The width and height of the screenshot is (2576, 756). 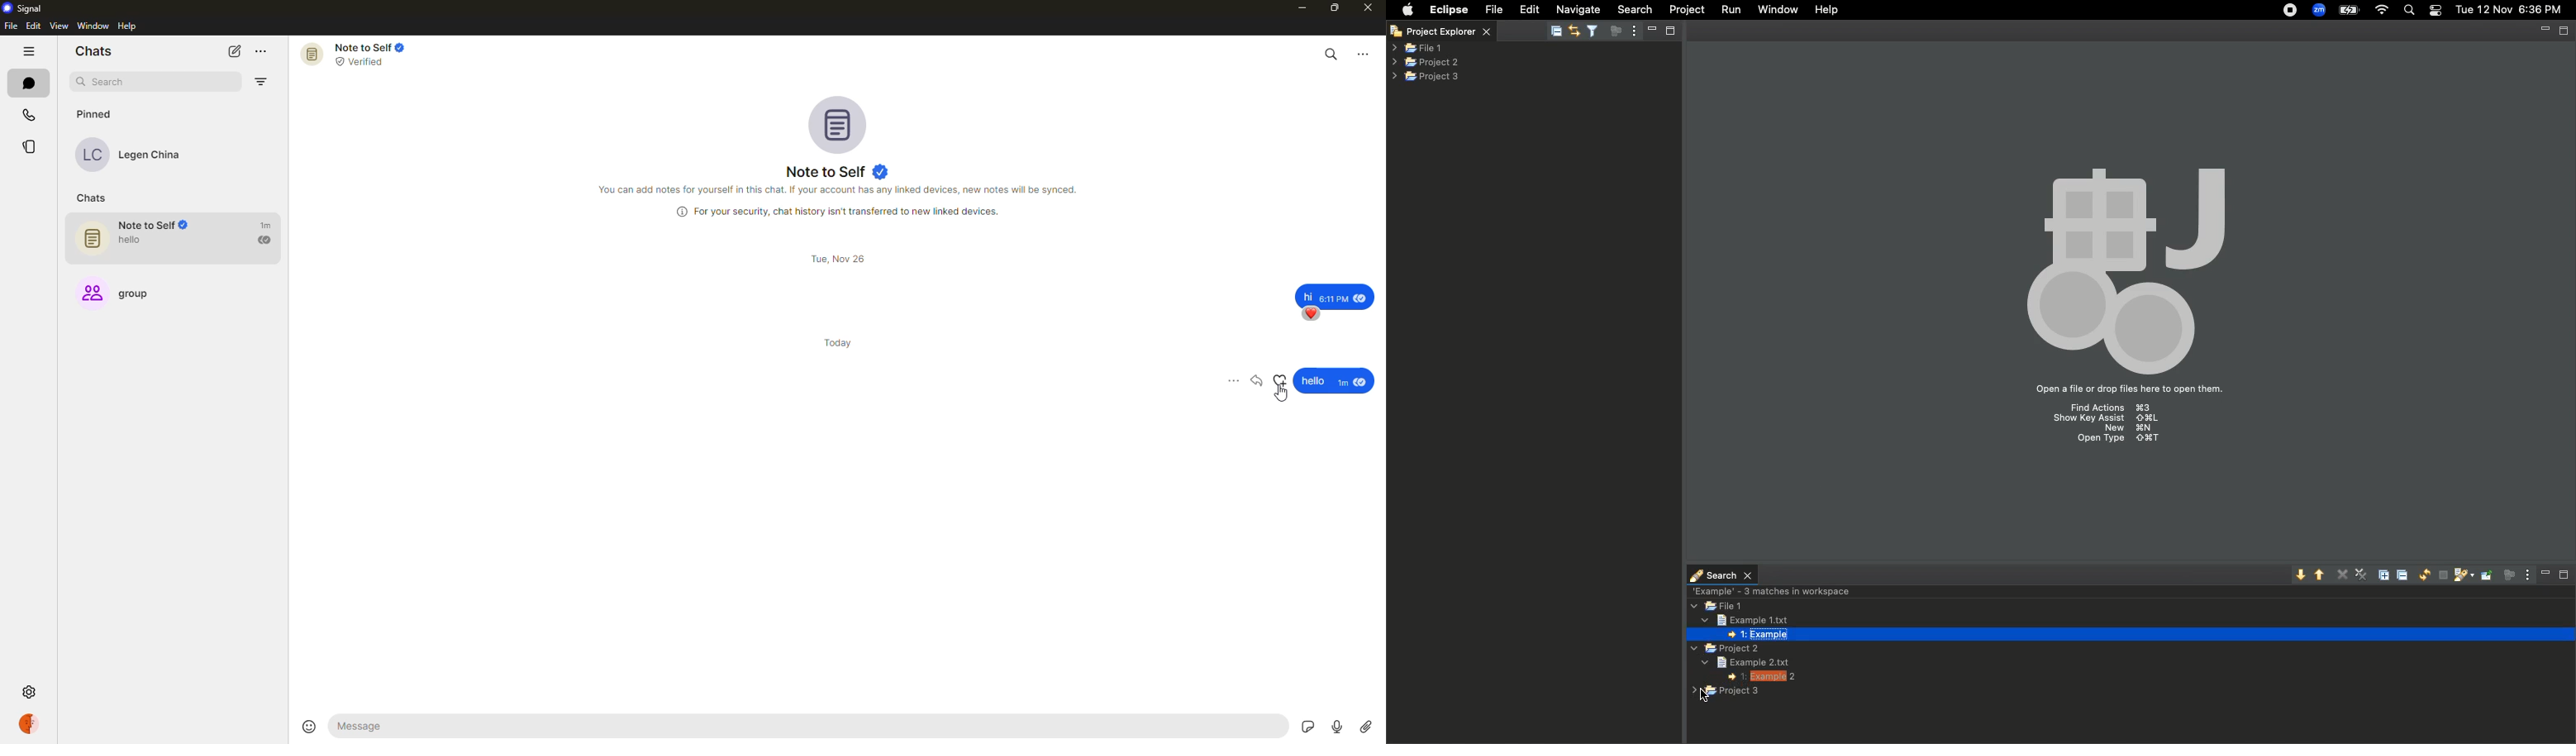 I want to click on stories, so click(x=32, y=147).